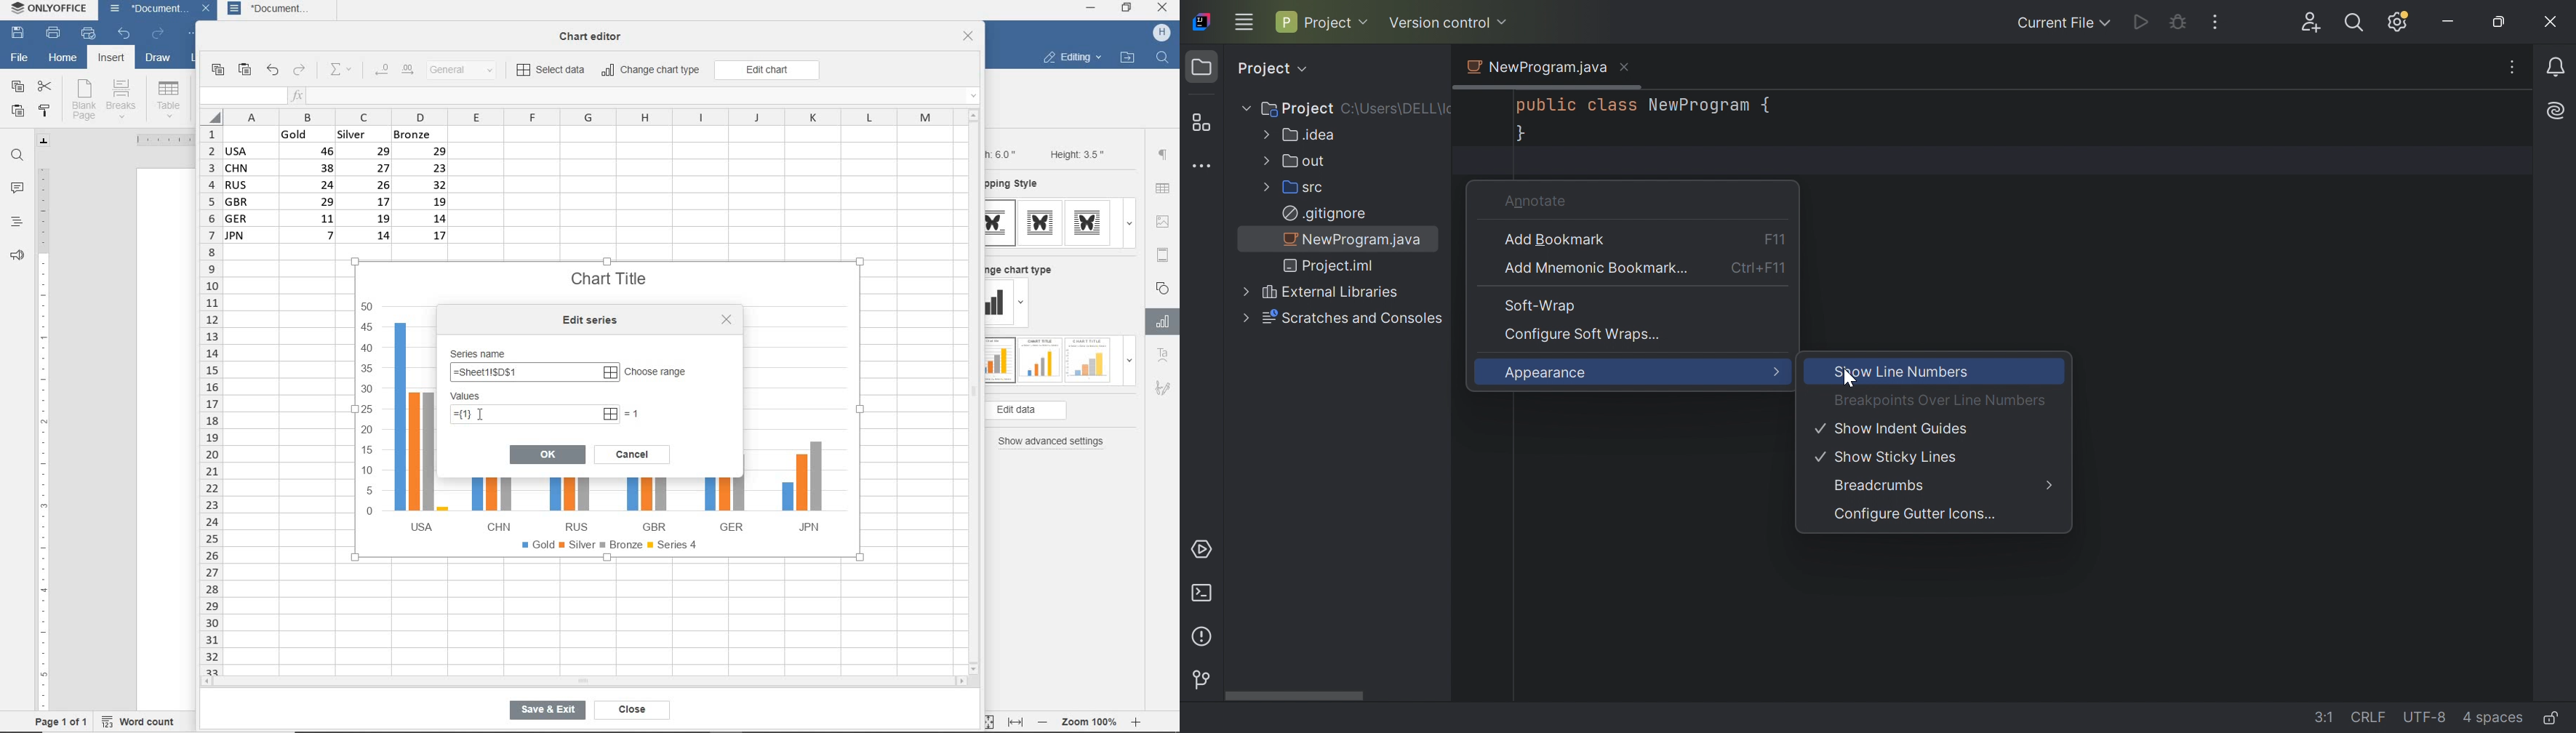 Image resolution: width=2576 pixels, height=756 pixels. I want to click on paragraph settings, so click(1163, 154).